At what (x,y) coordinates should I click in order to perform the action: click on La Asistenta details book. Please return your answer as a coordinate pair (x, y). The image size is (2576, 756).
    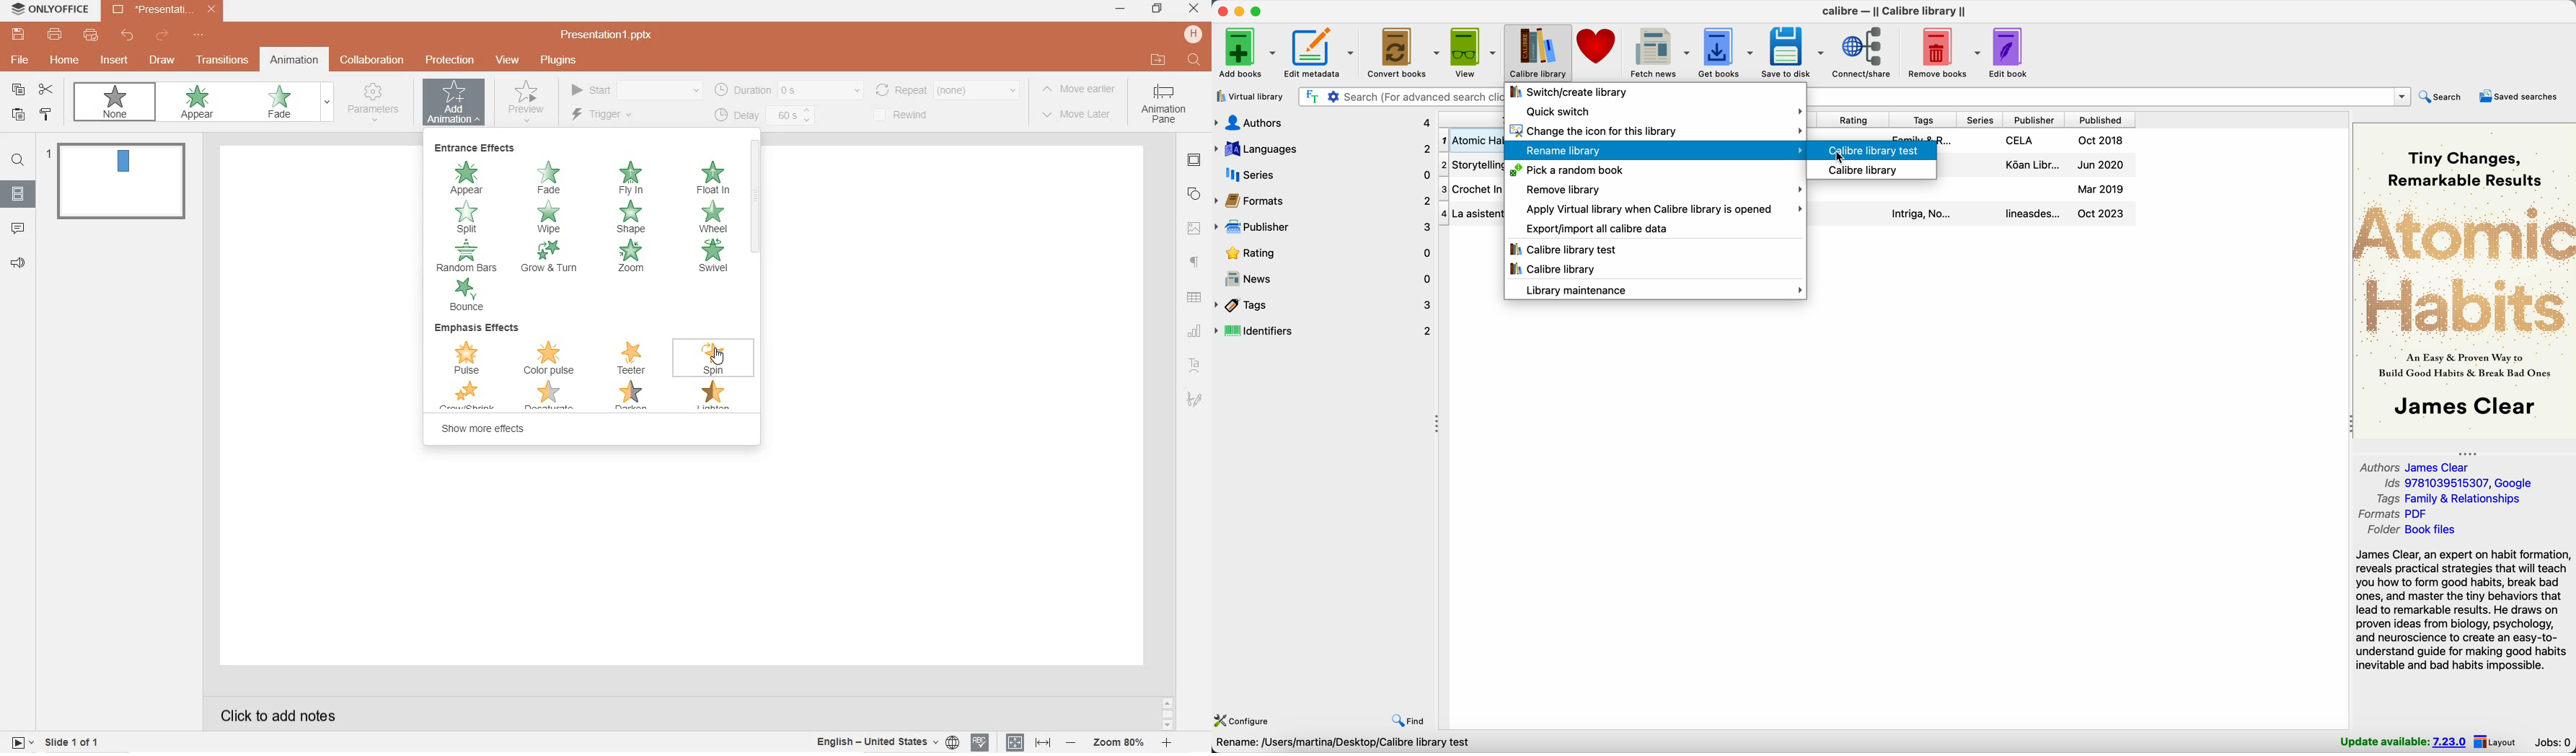
    Looking at the image, I should click on (1972, 214).